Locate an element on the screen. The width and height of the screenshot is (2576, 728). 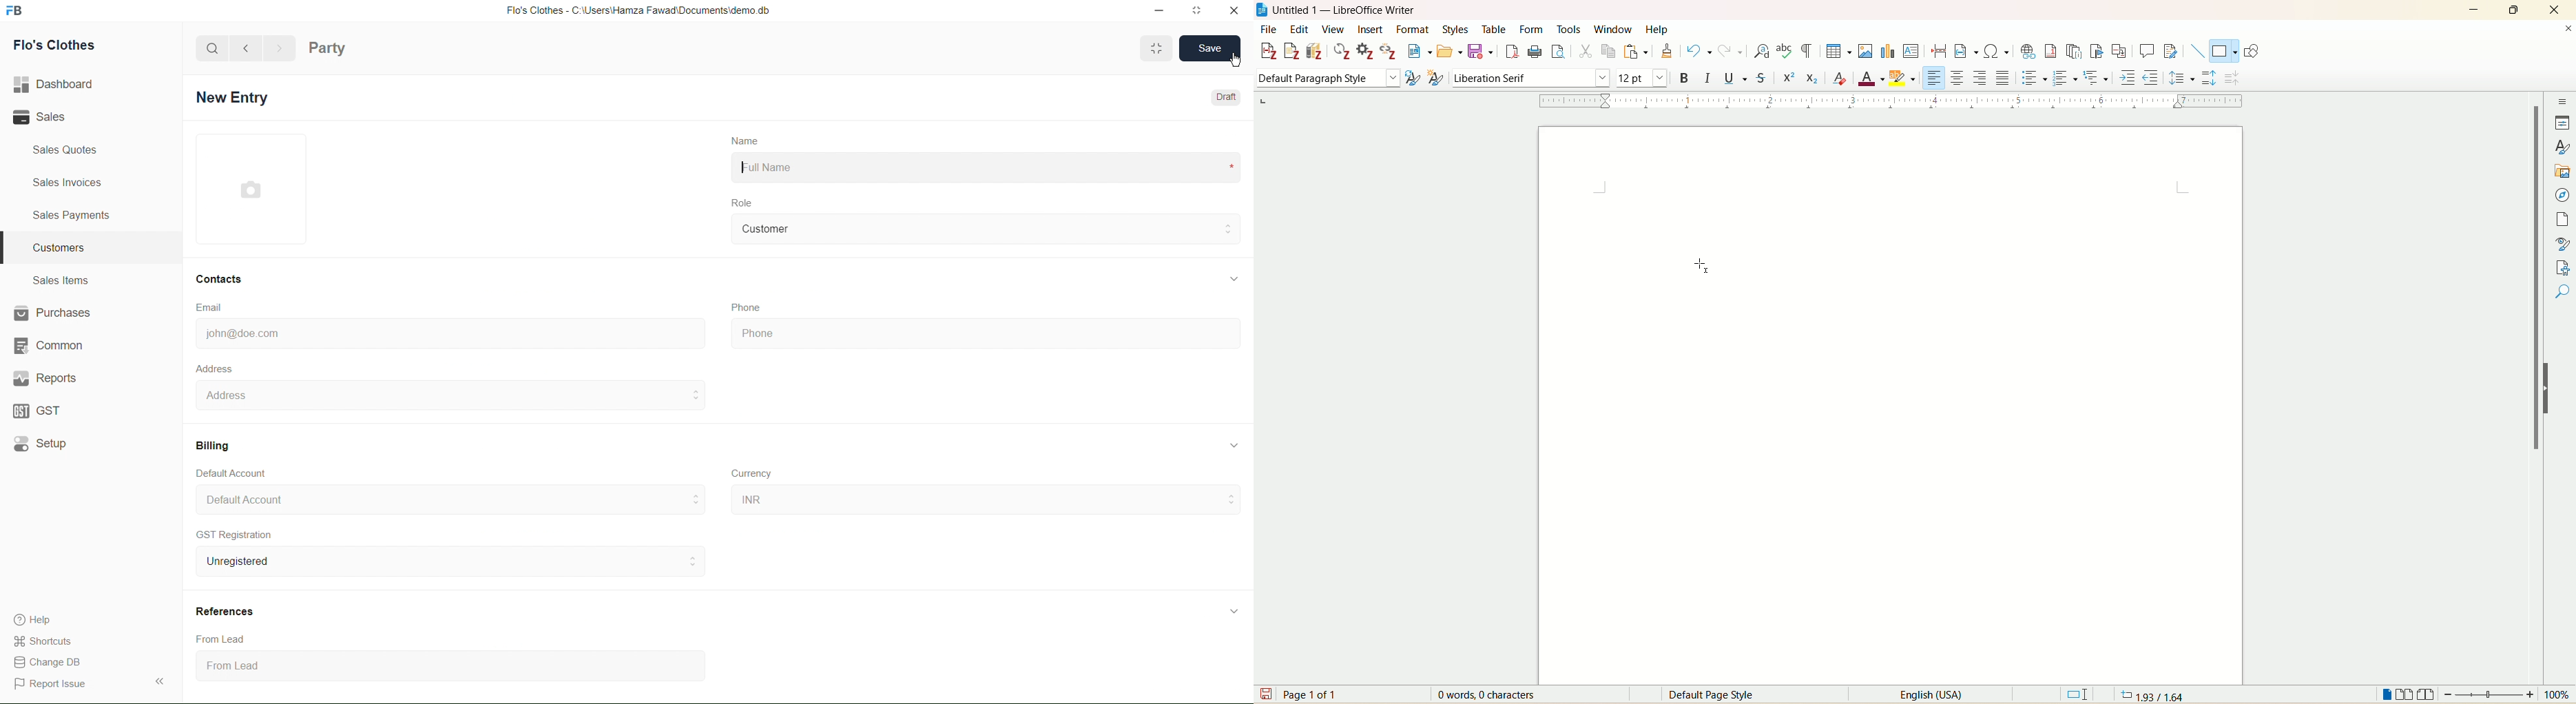
justified is located at coordinates (2004, 78).